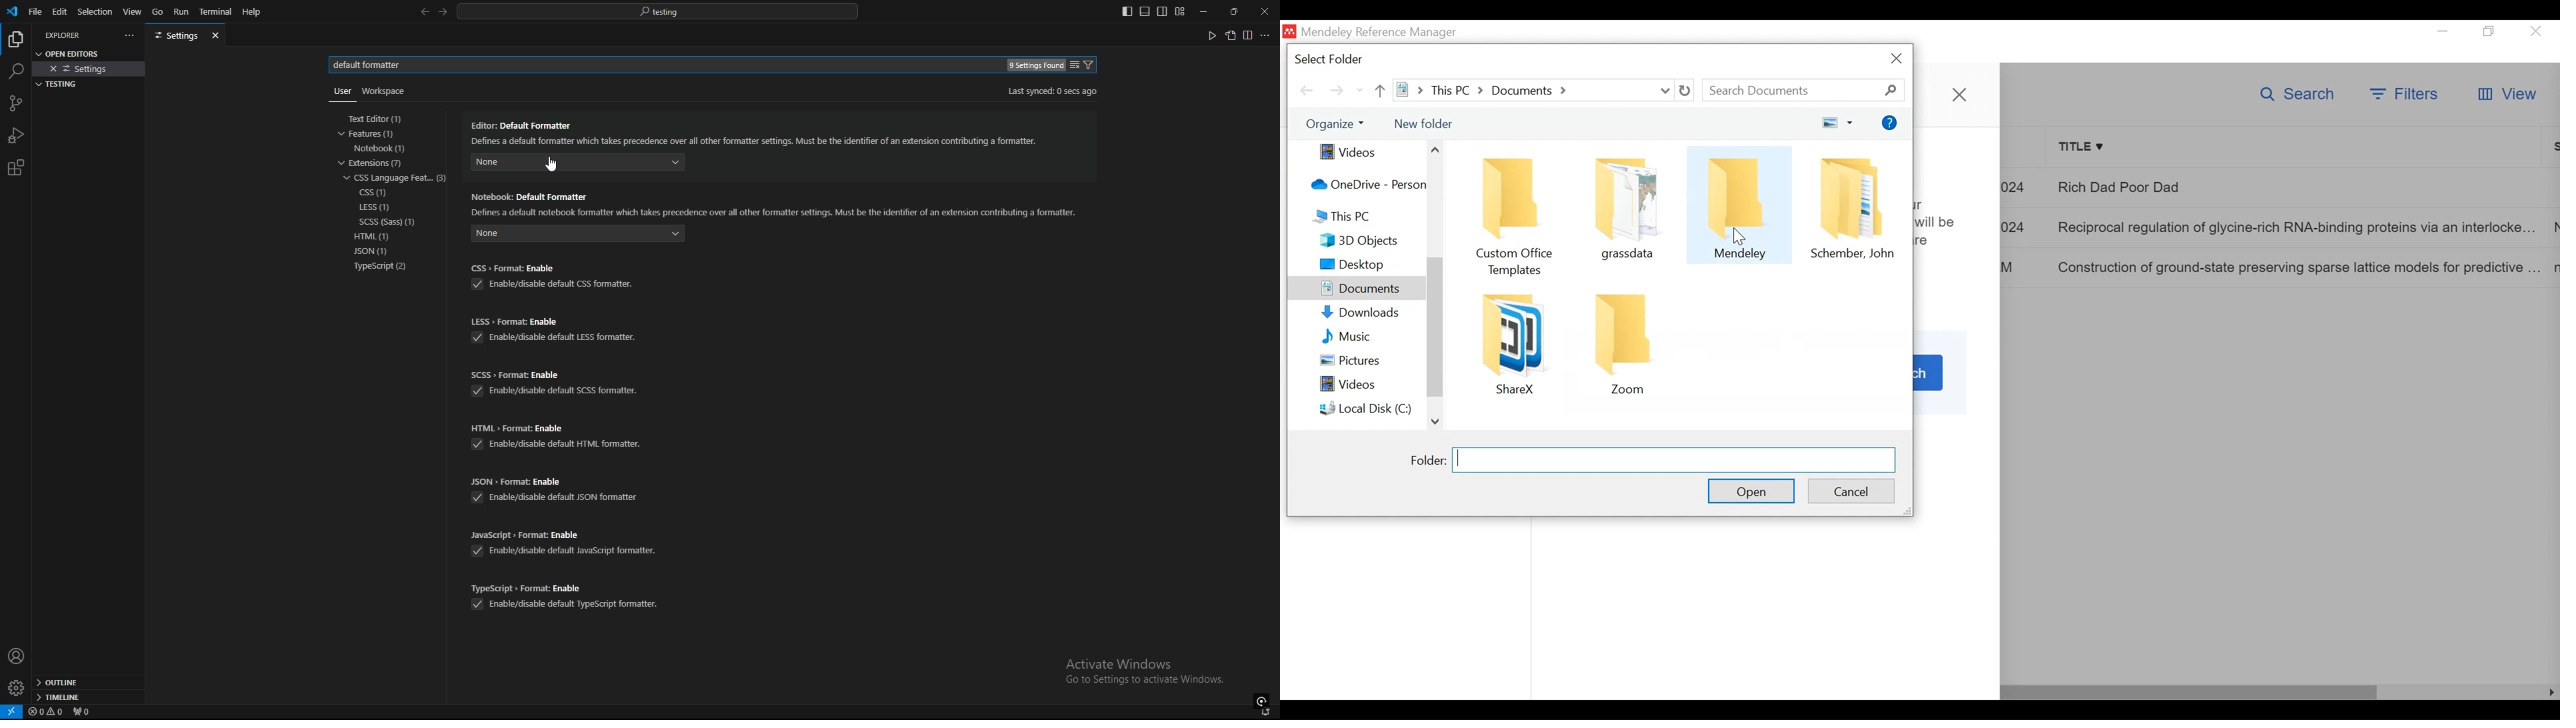 This screenshot has width=2576, height=728. Describe the element at coordinates (384, 119) in the screenshot. I see `text editor` at that location.